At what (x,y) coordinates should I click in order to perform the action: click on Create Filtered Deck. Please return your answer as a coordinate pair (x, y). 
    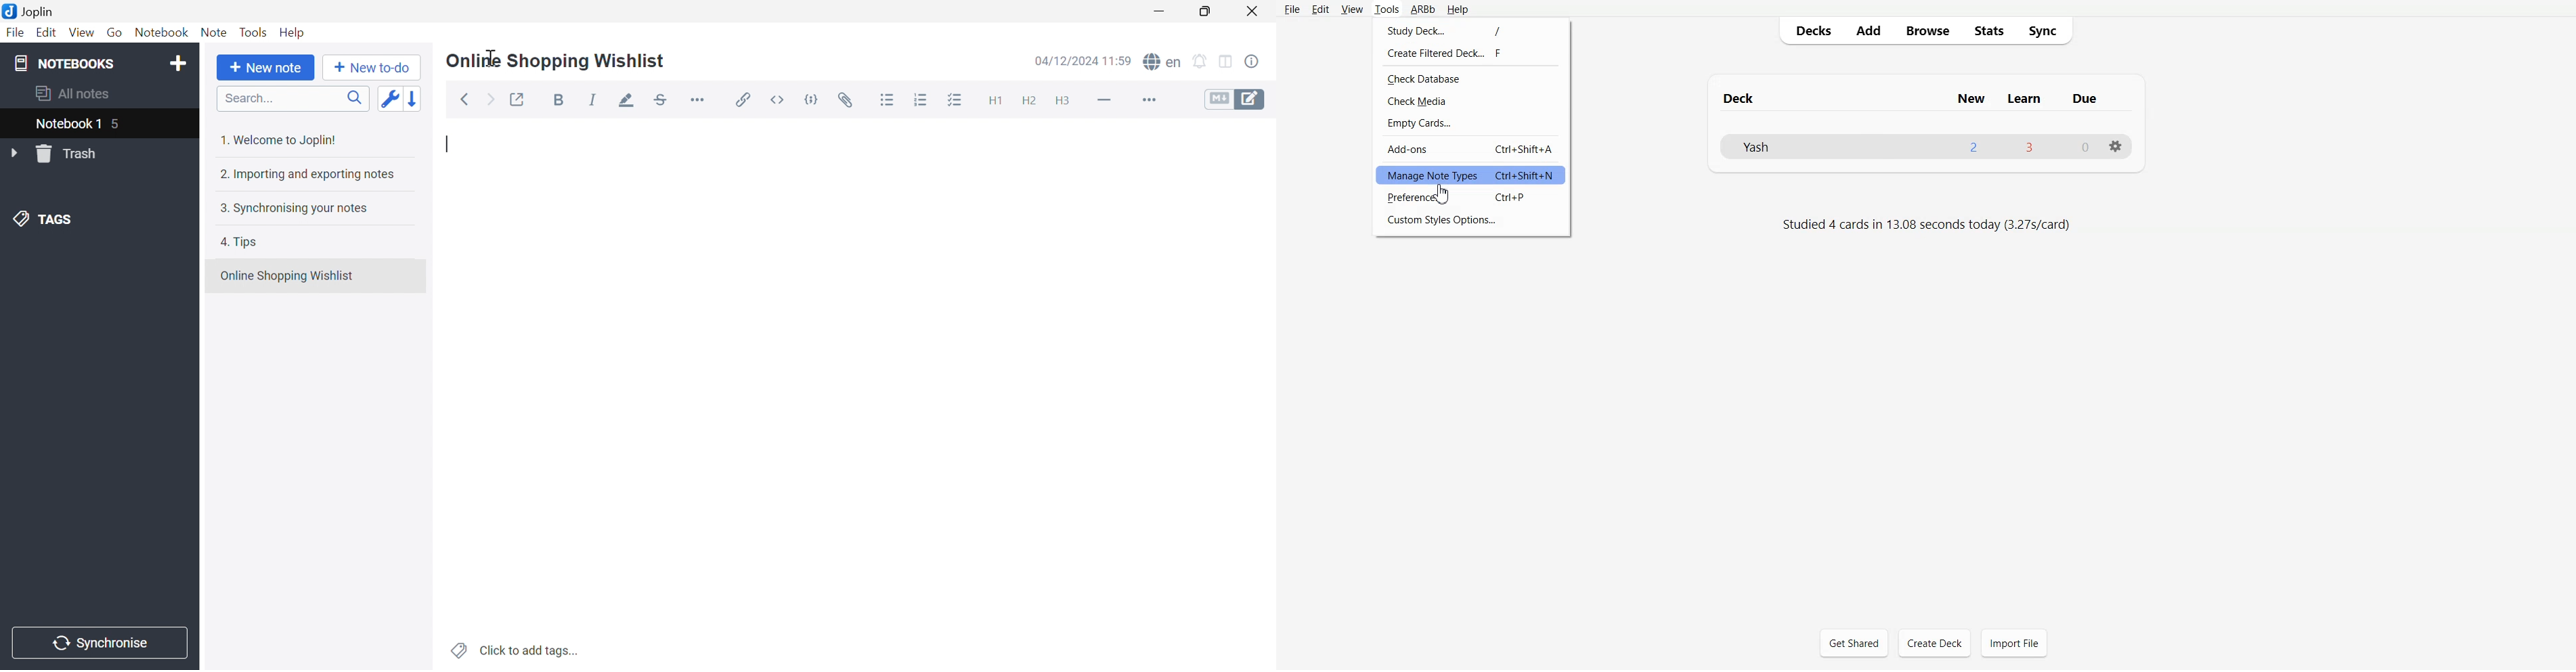
    Looking at the image, I should click on (1472, 53).